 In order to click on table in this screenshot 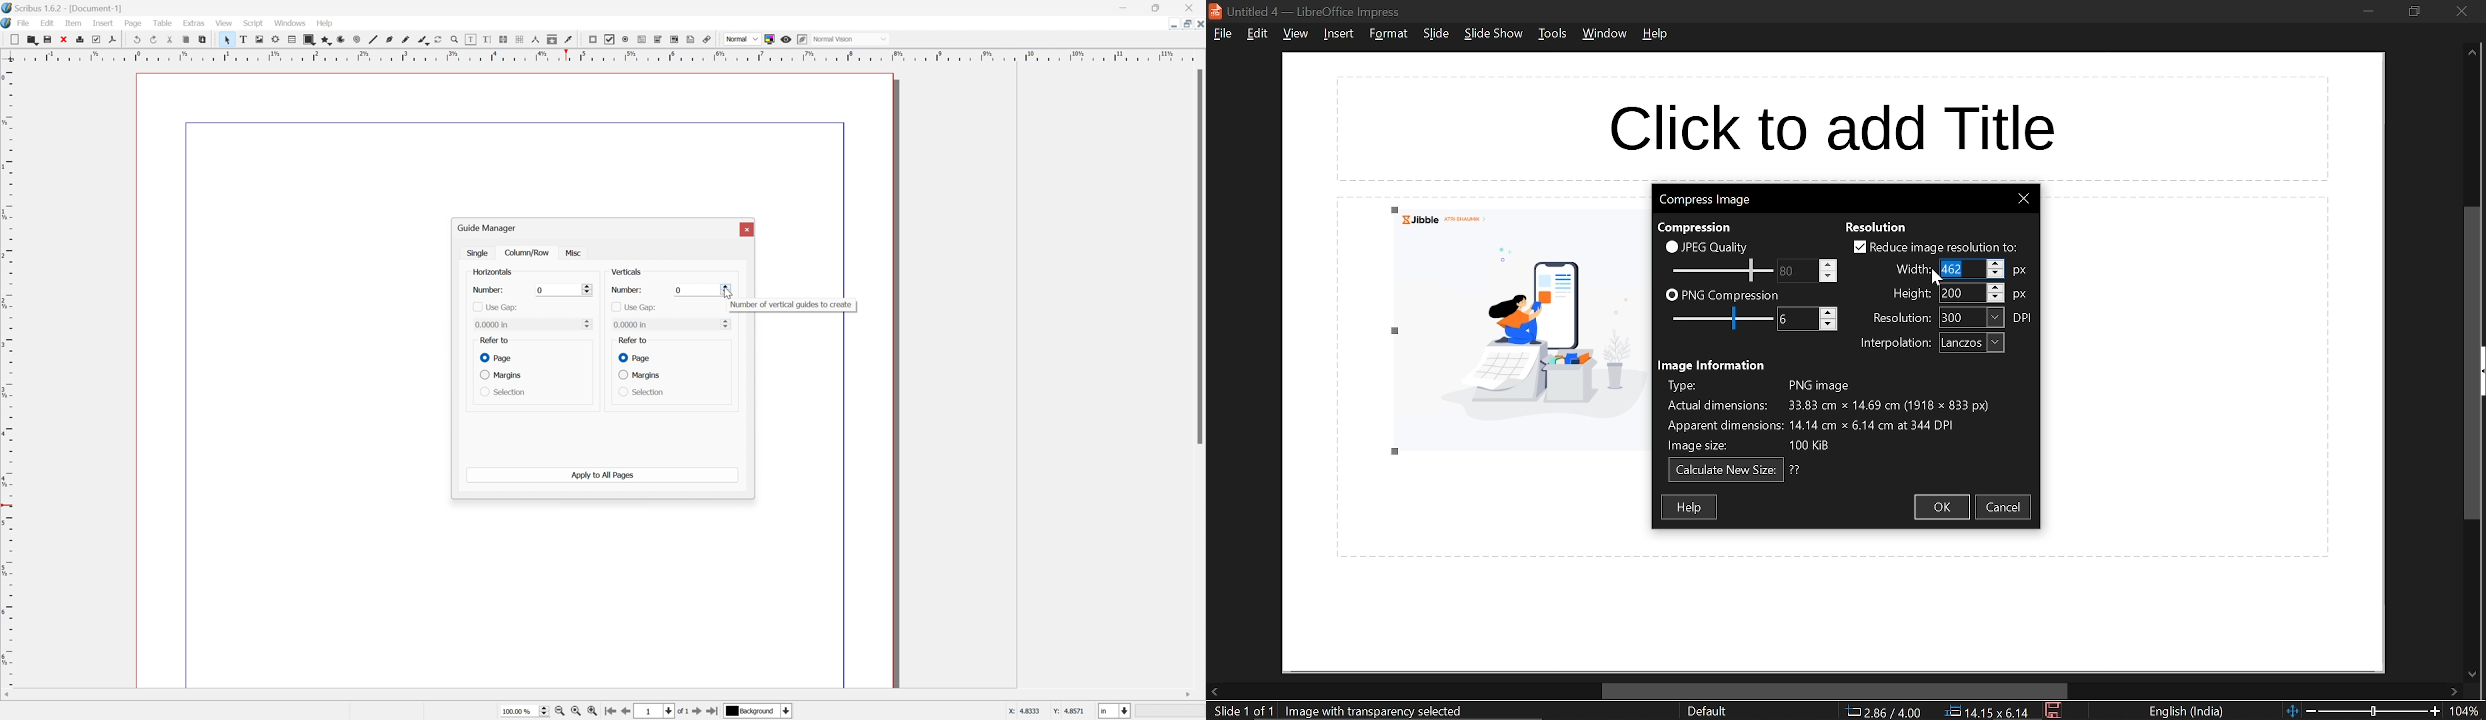, I will do `click(160, 22)`.